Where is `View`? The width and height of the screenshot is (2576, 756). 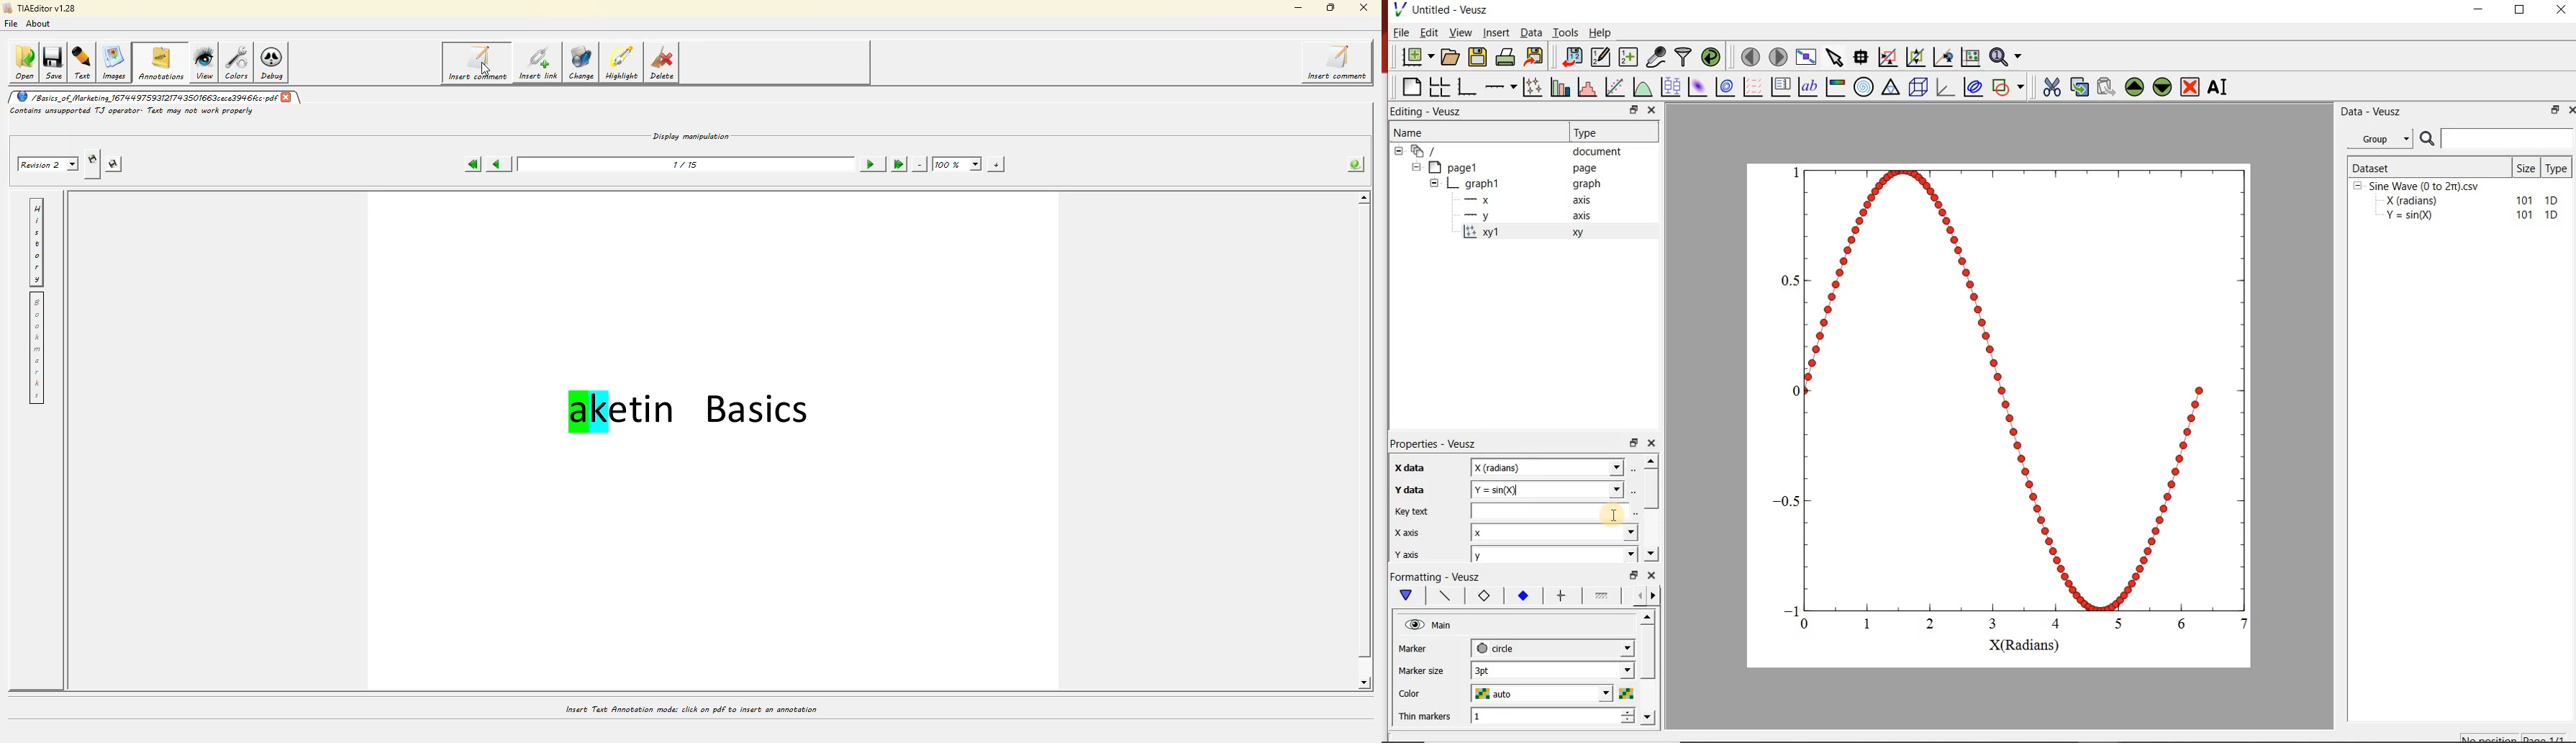 View is located at coordinates (1461, 32).